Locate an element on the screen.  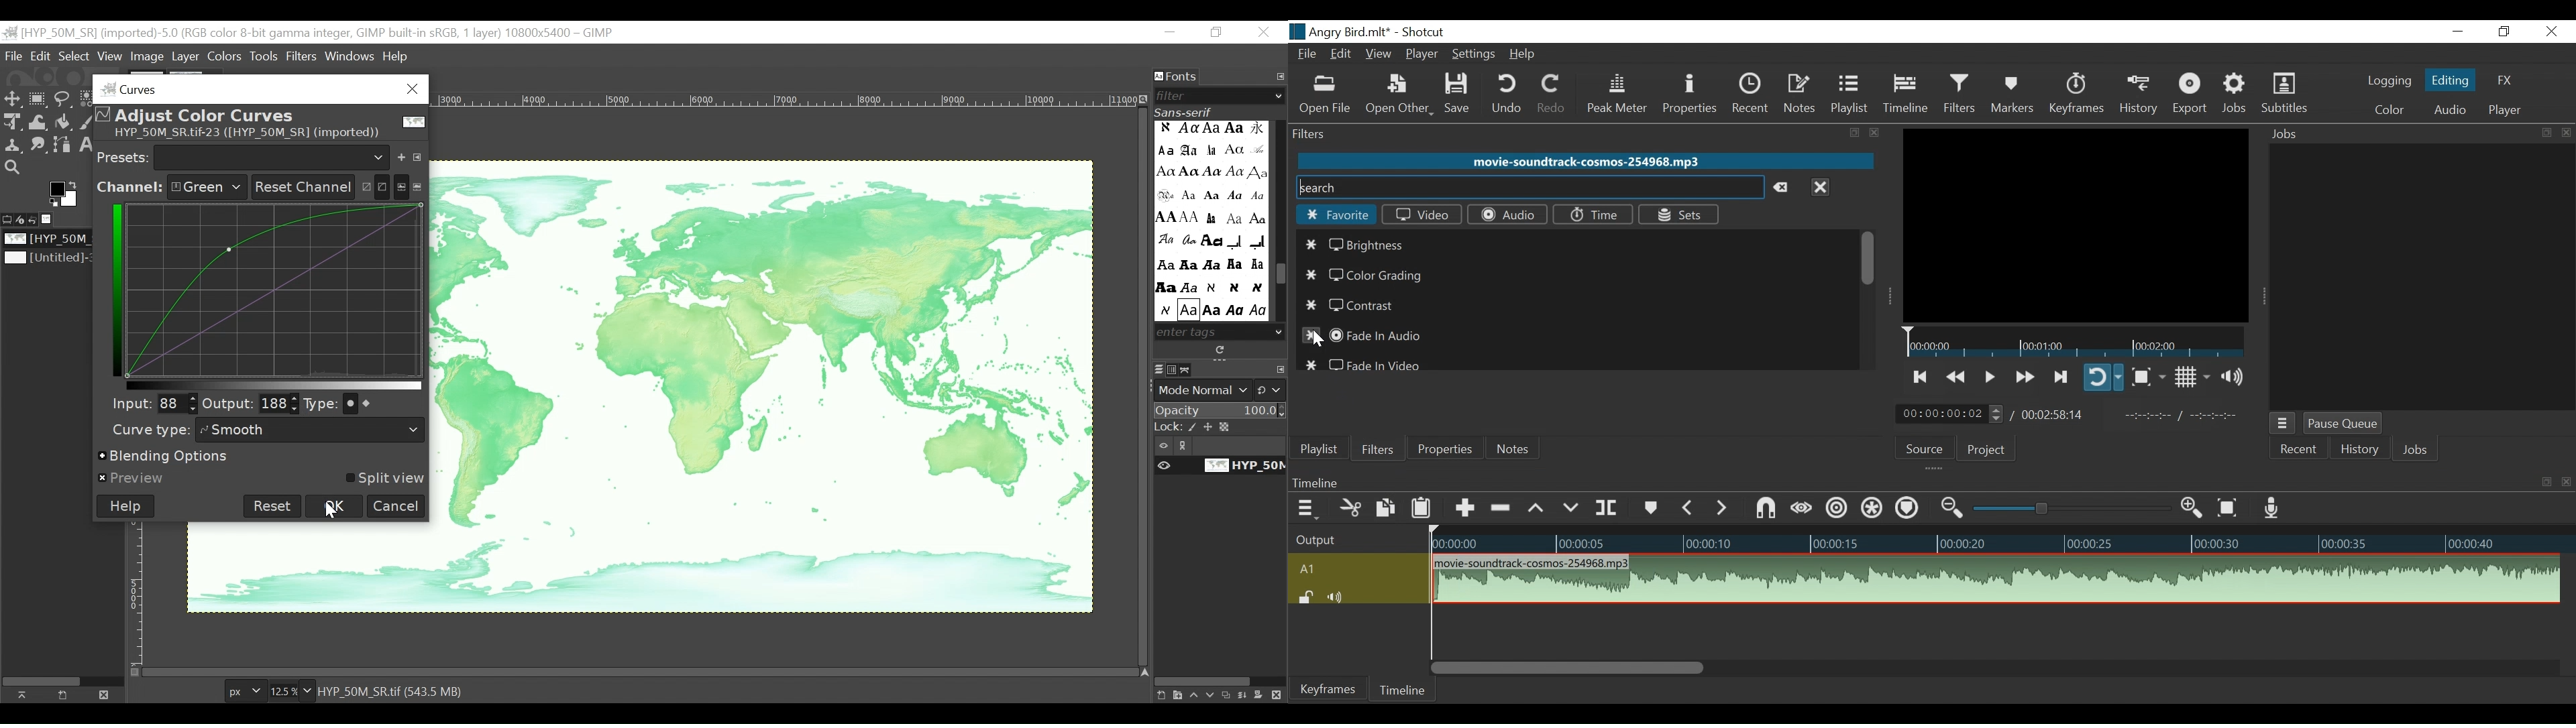
Open Other is located at coordinates (1399, 95).